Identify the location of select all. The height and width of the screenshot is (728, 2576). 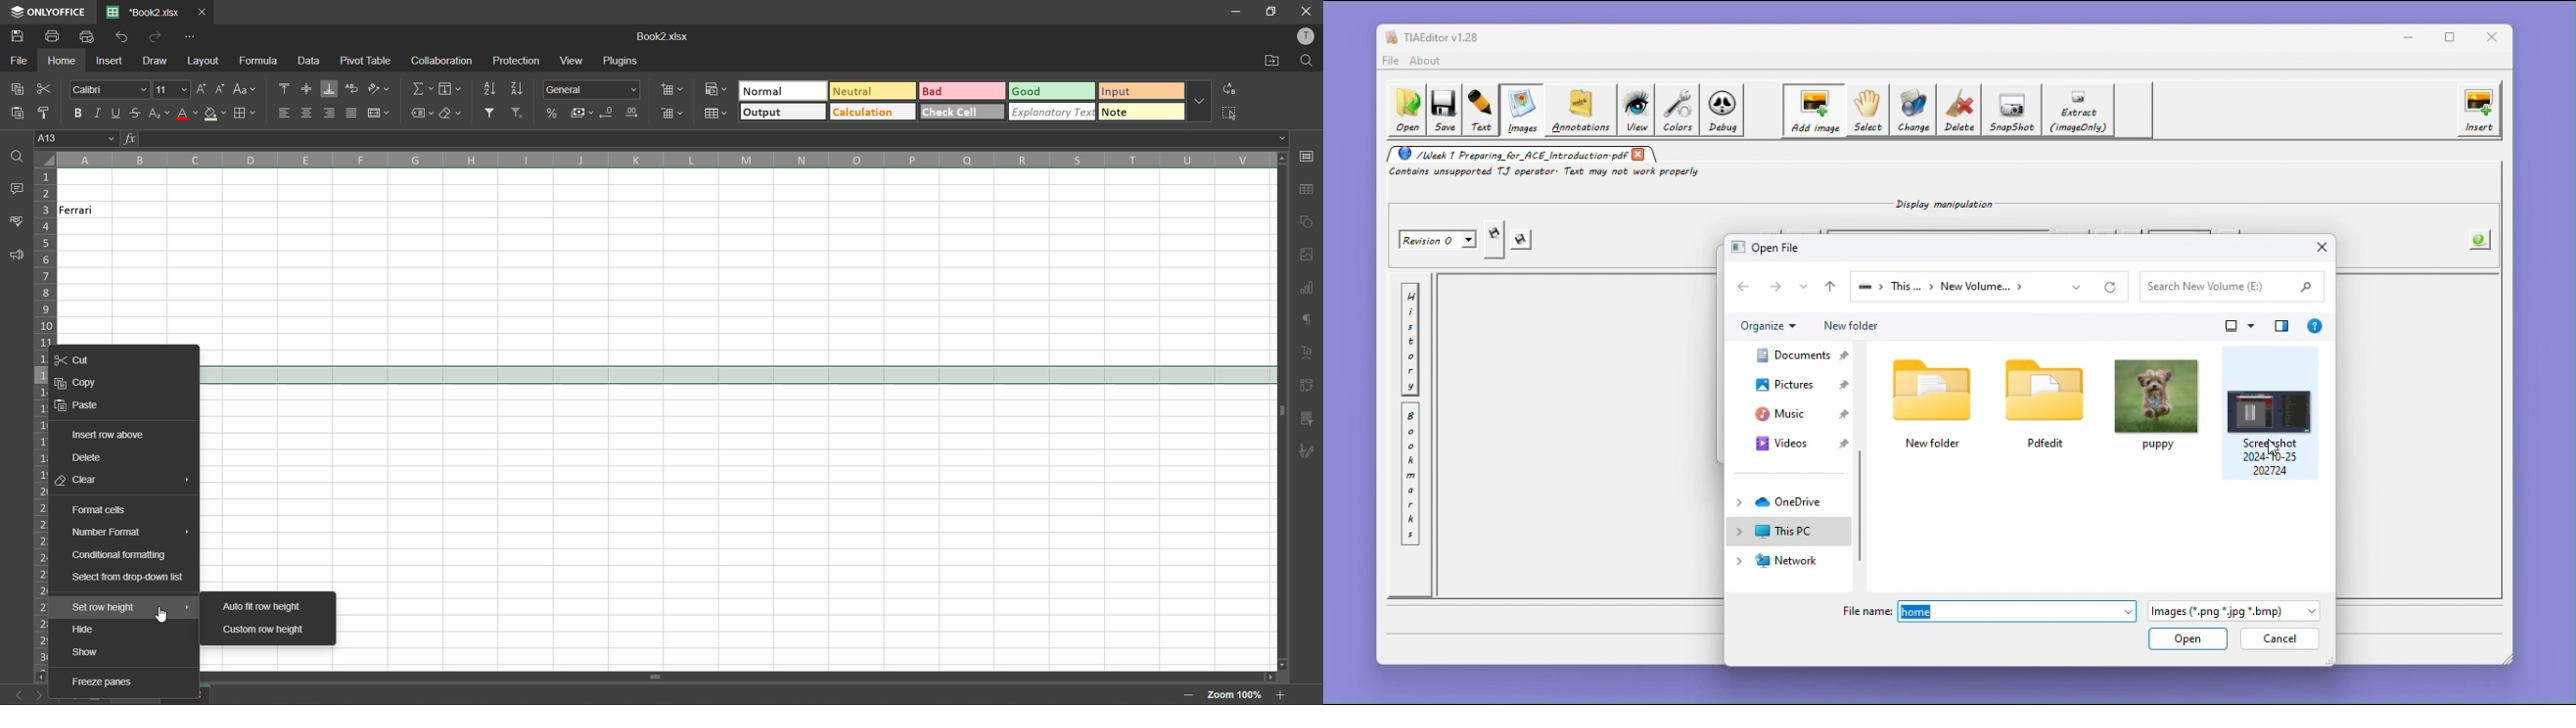
(1228, 113).